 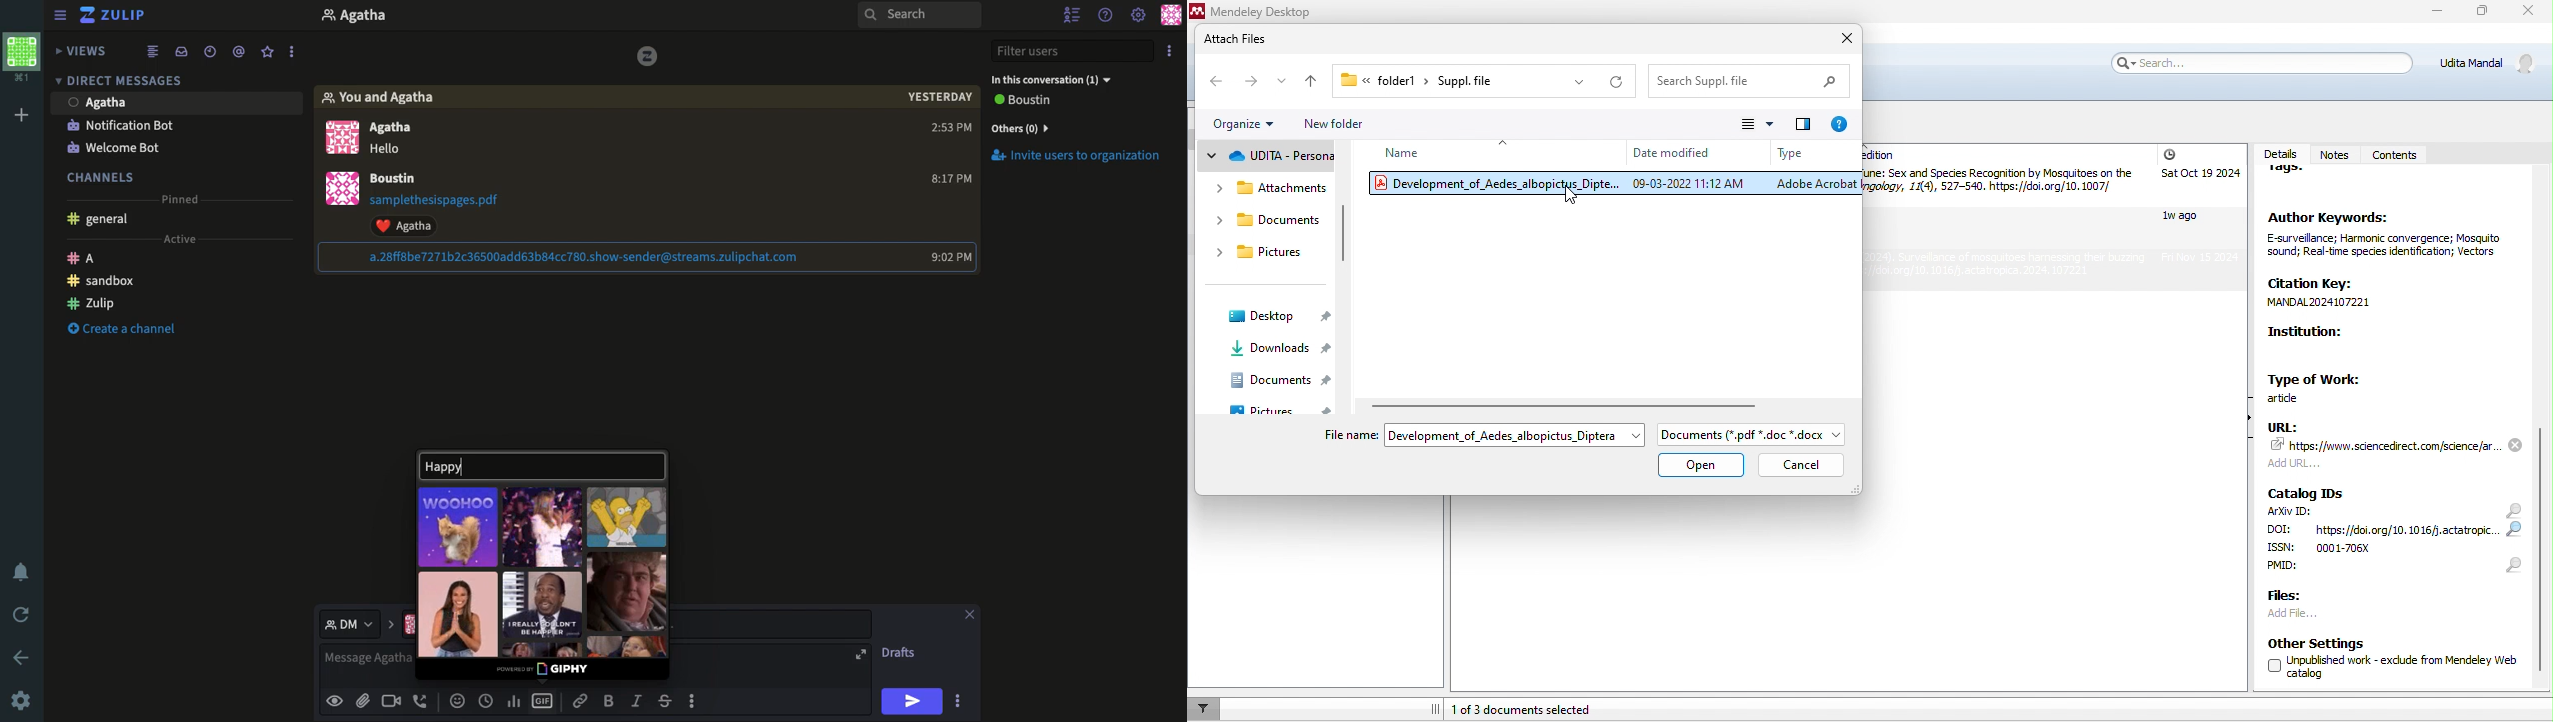 I want to click on Add reaction, so click(x=459, y=700).